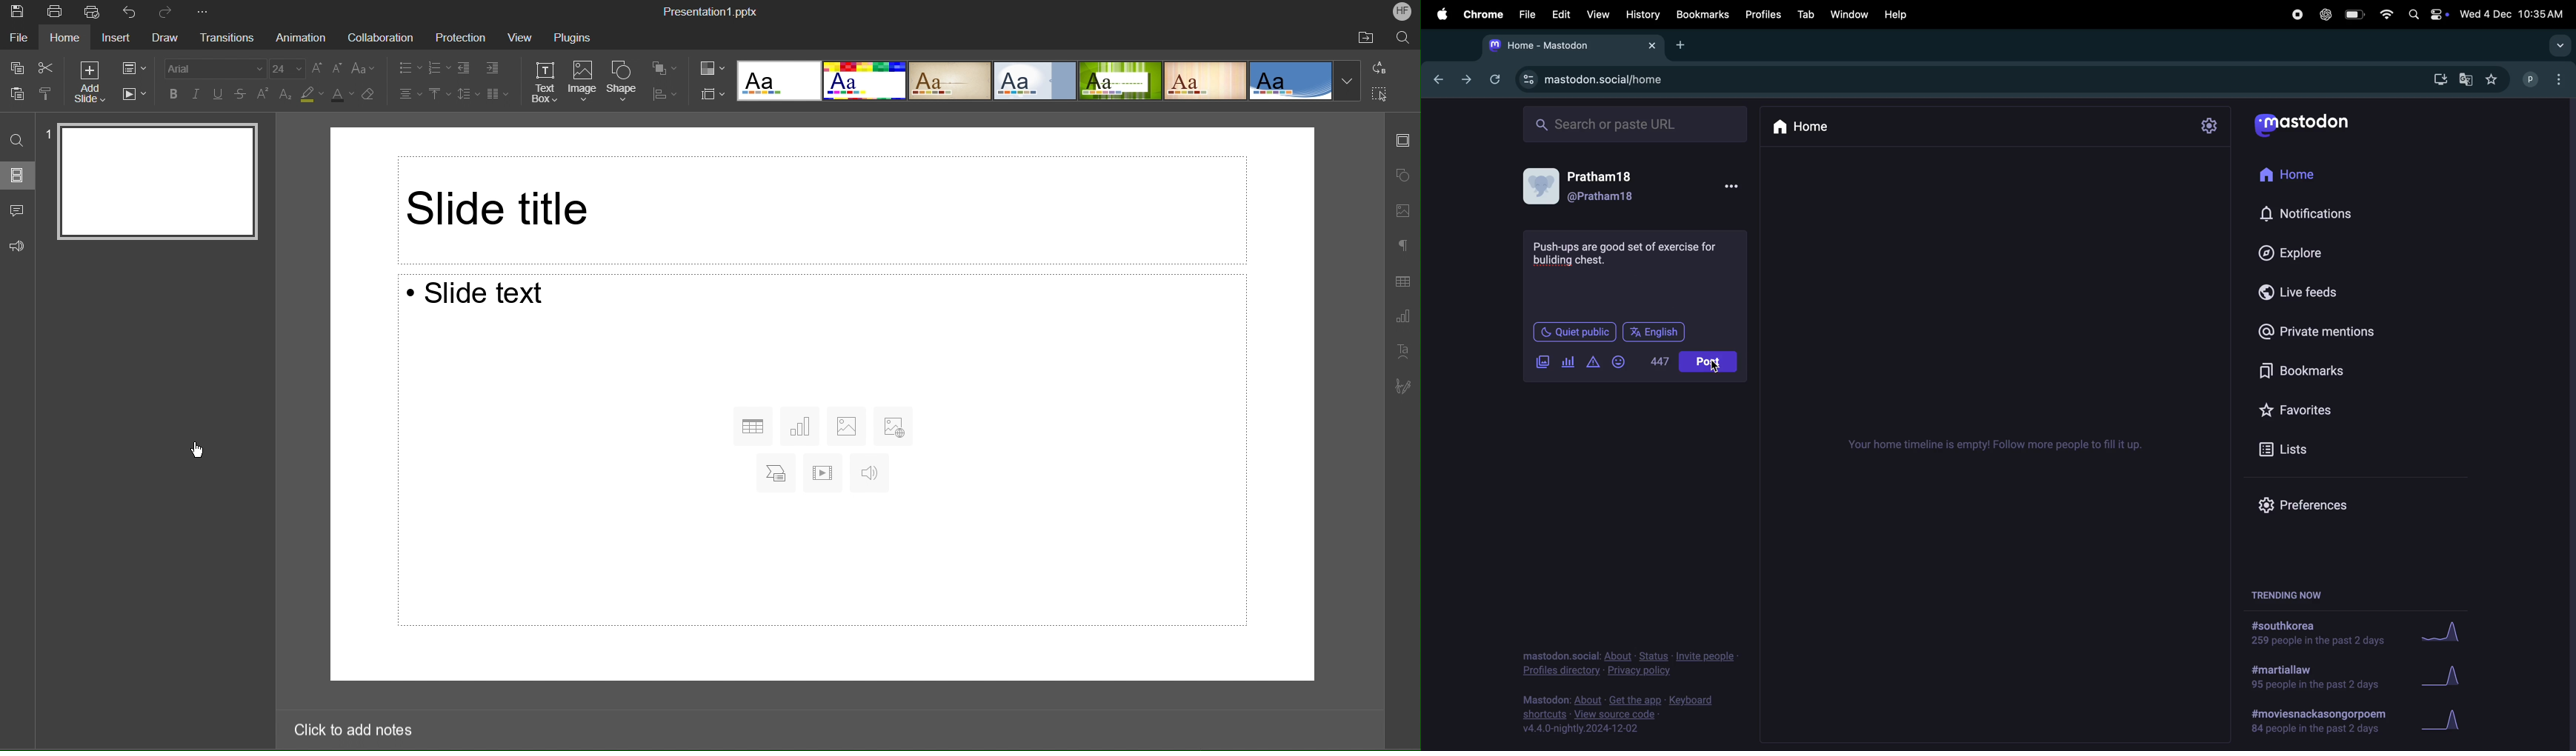 This screenshot has width=2576, height=756. What do you see at coordinates (496, 92) in the screenshot?
I see `Columns` at bounding box center [496, 92].